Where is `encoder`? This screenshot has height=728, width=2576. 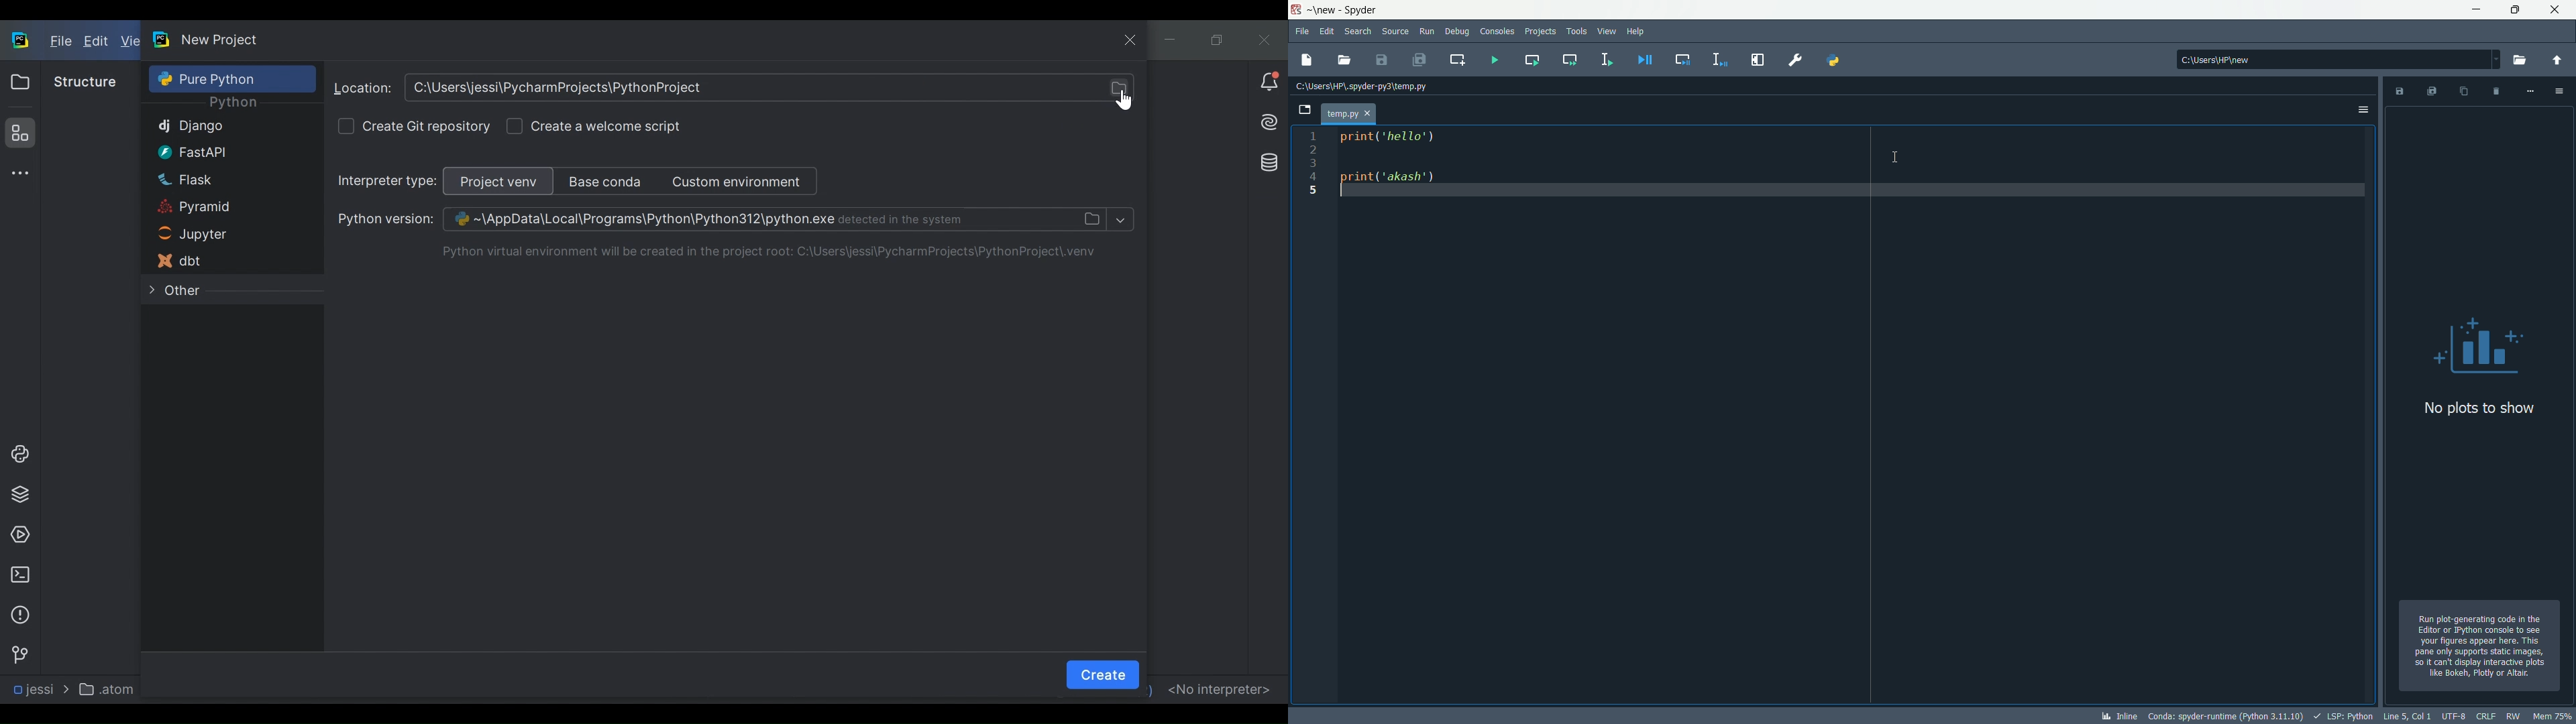
encoder is located at coordinates (2455, 716).